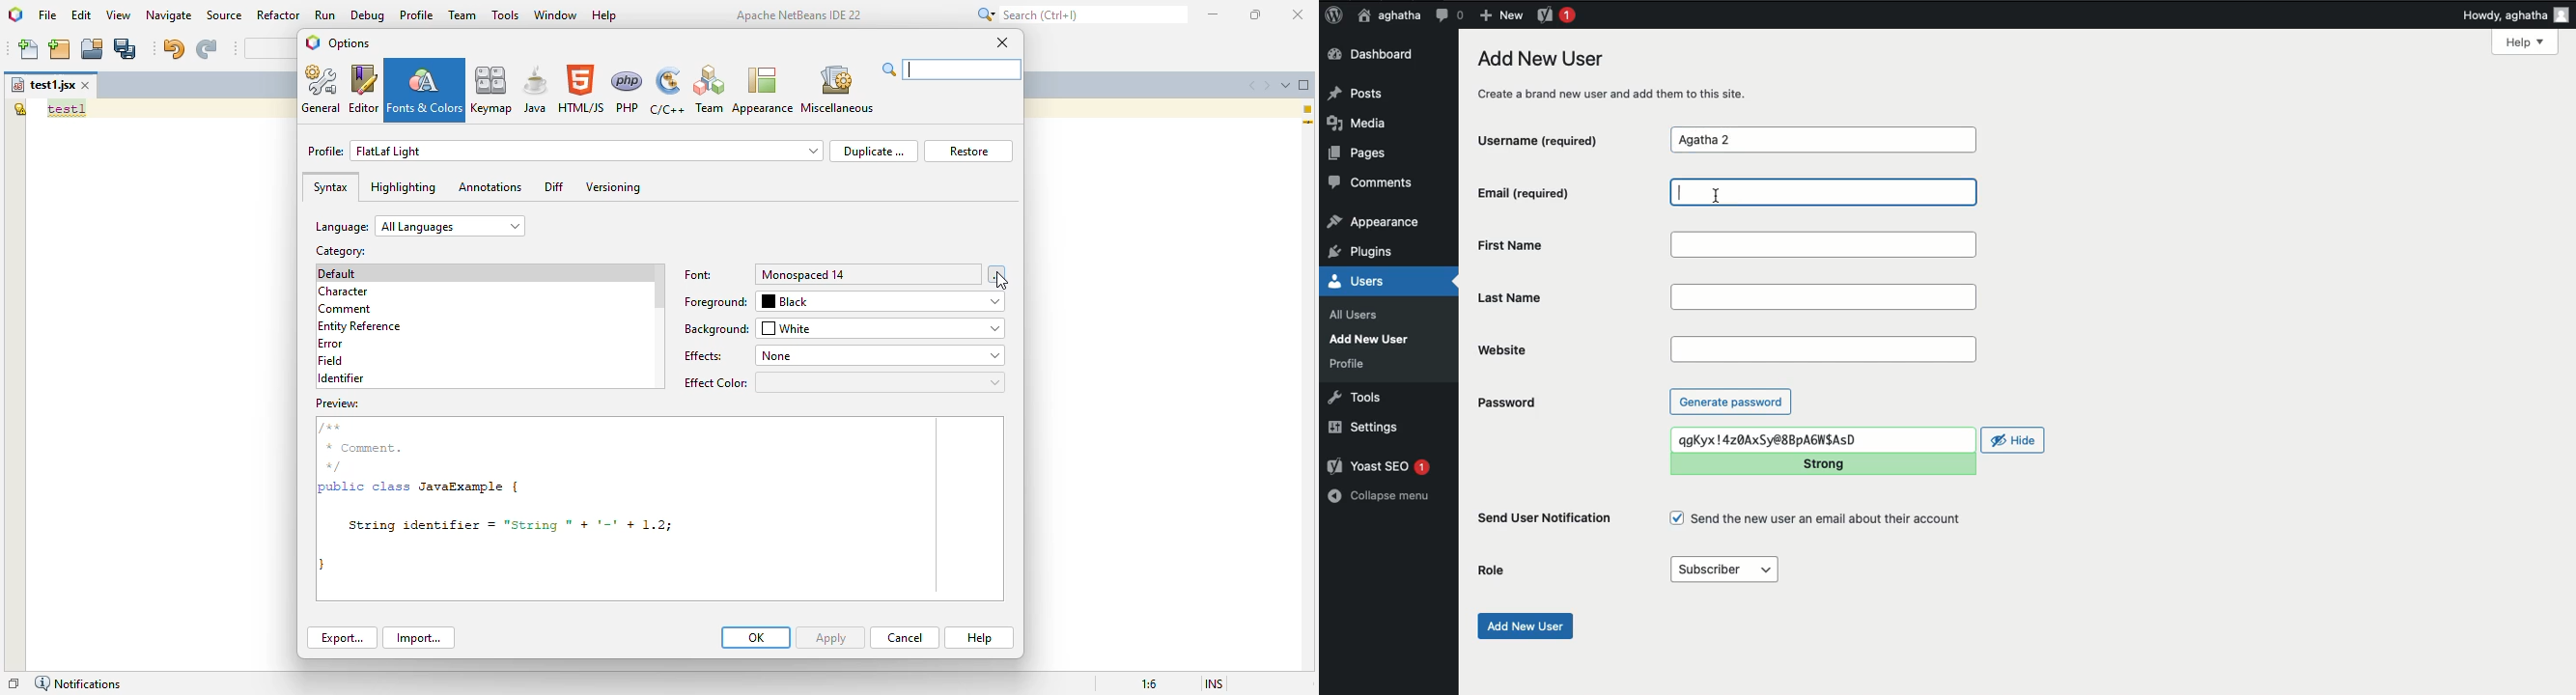 This screenshot has height=700, width=2576. I want to click on restore window group, so click(14, 683).